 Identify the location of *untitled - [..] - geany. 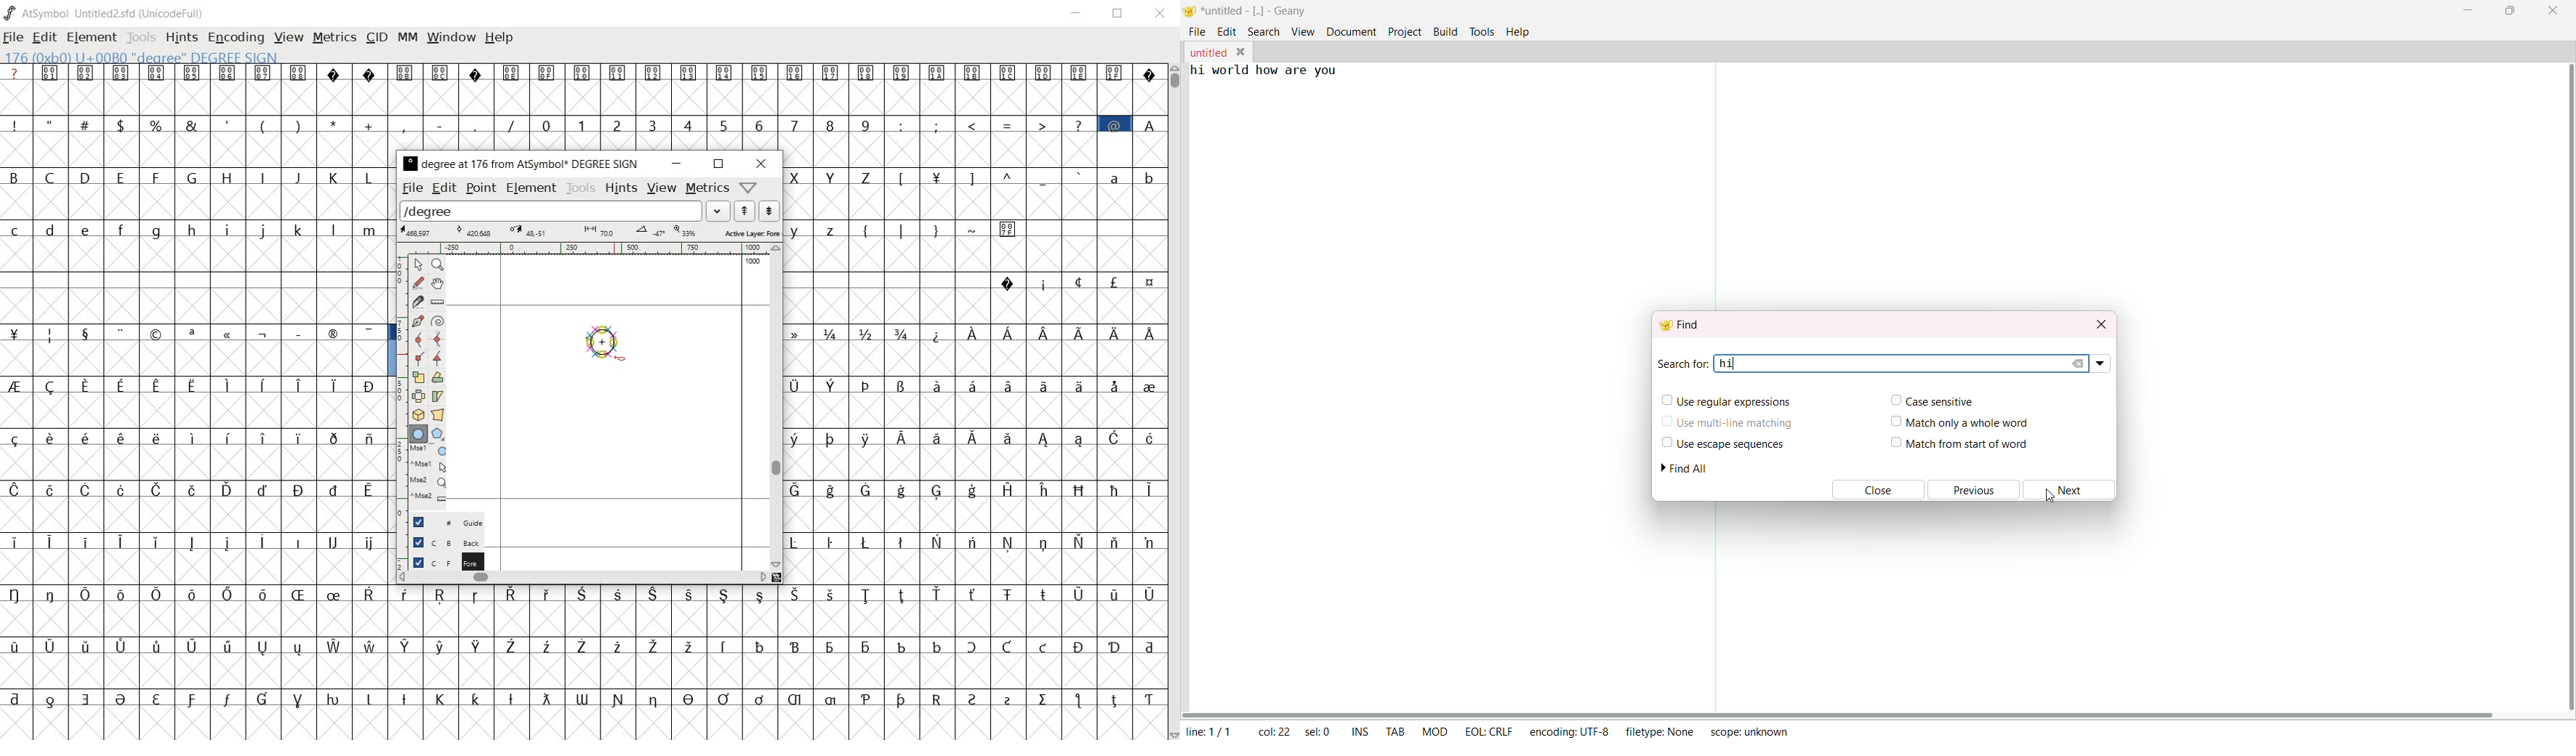
(1256, 9).